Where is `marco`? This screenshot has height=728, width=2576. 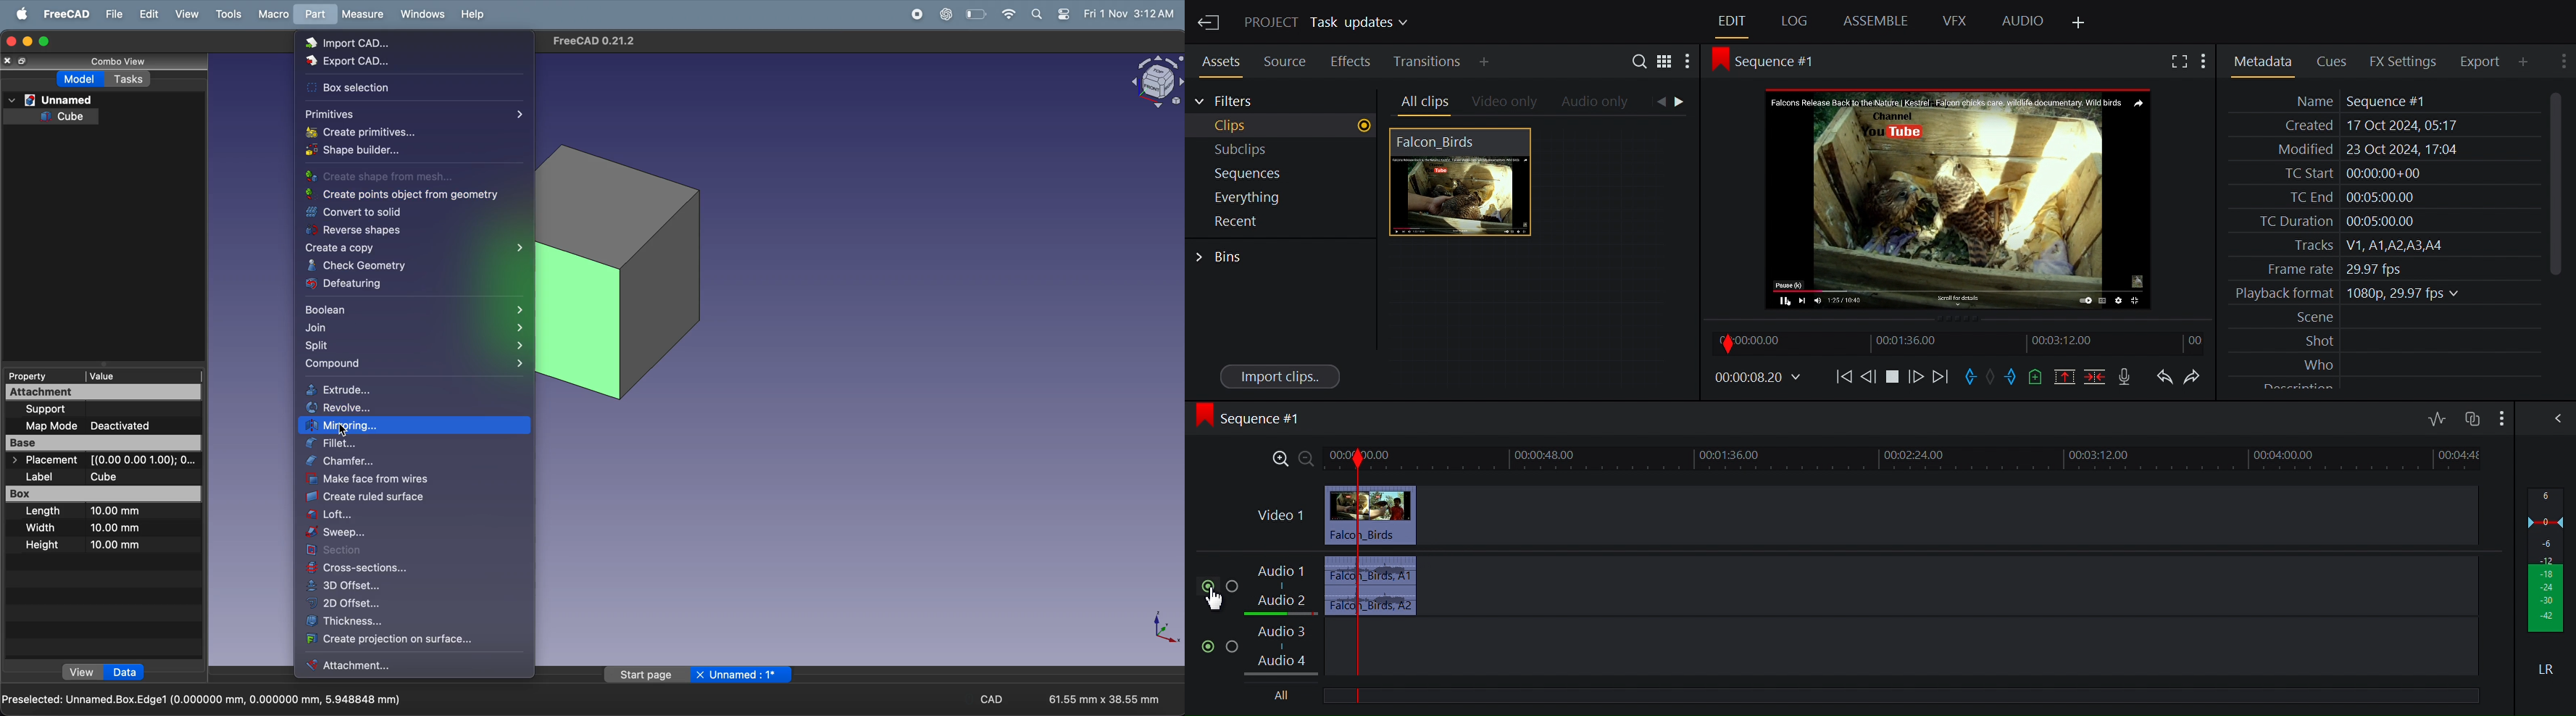 marco is located at coordinates (274, 14).